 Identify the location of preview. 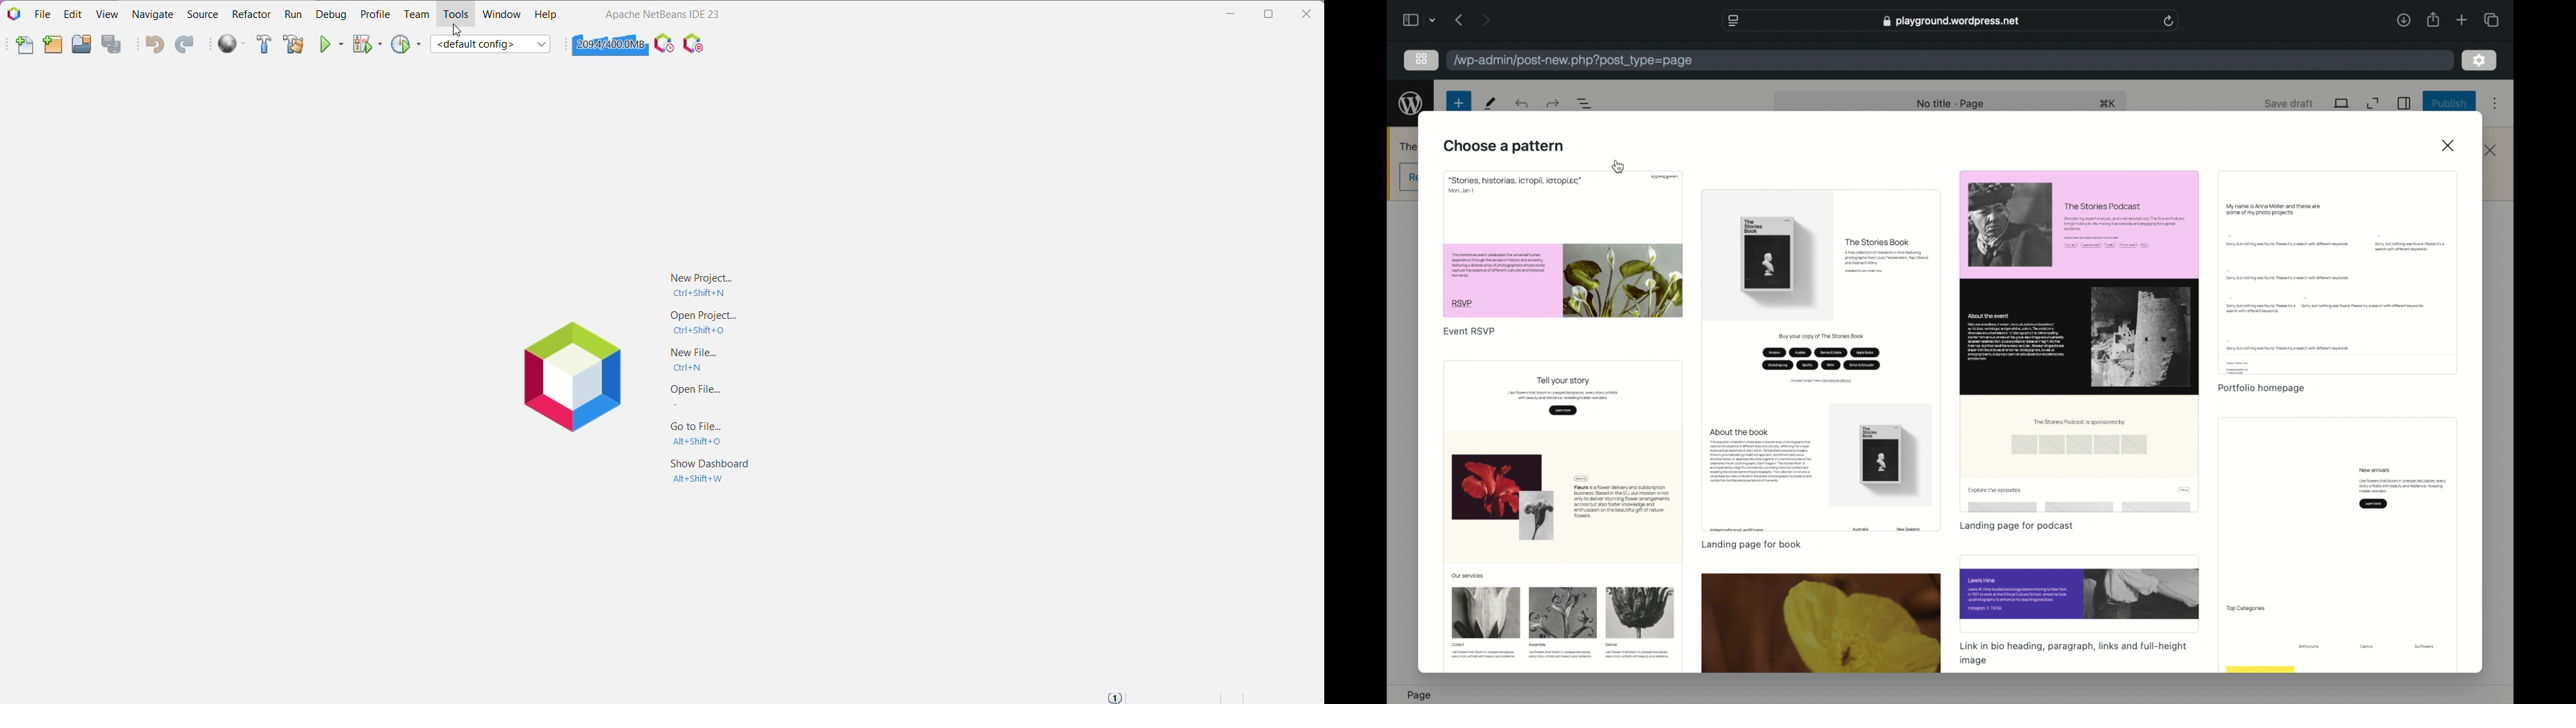
(1821, 623).